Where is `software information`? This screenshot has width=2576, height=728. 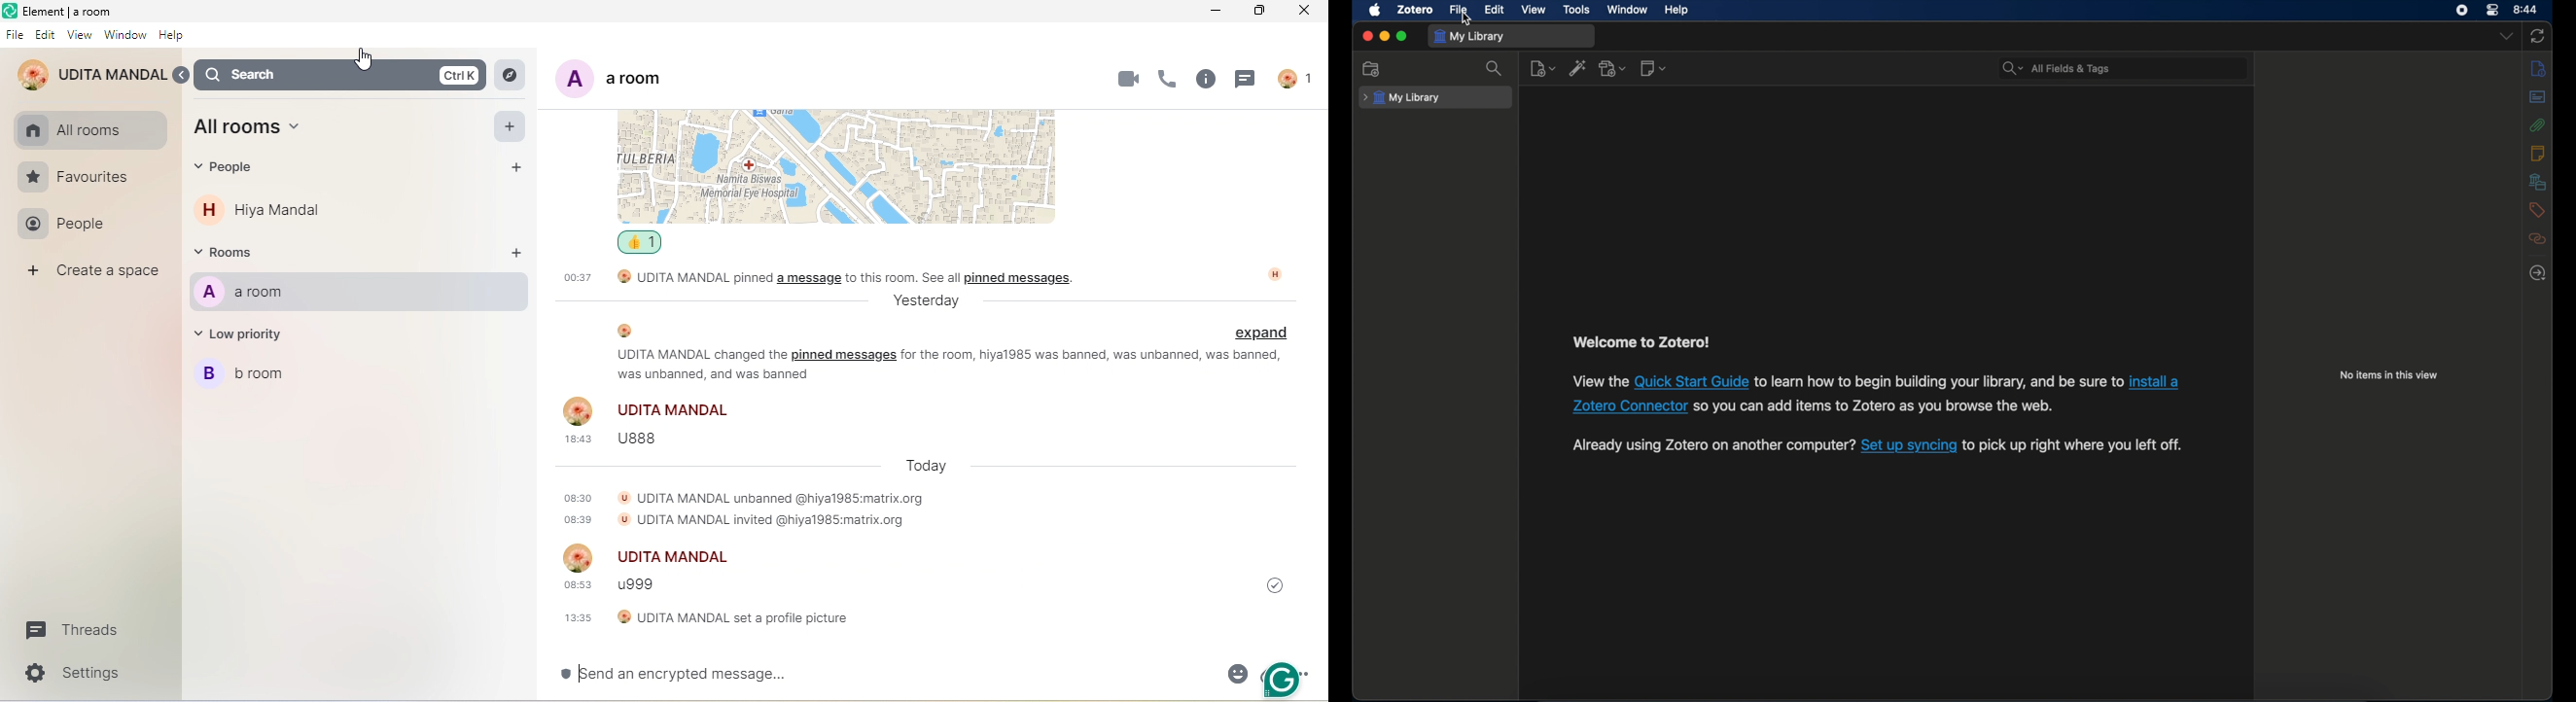
software information is located at coordinates (2075, 446).